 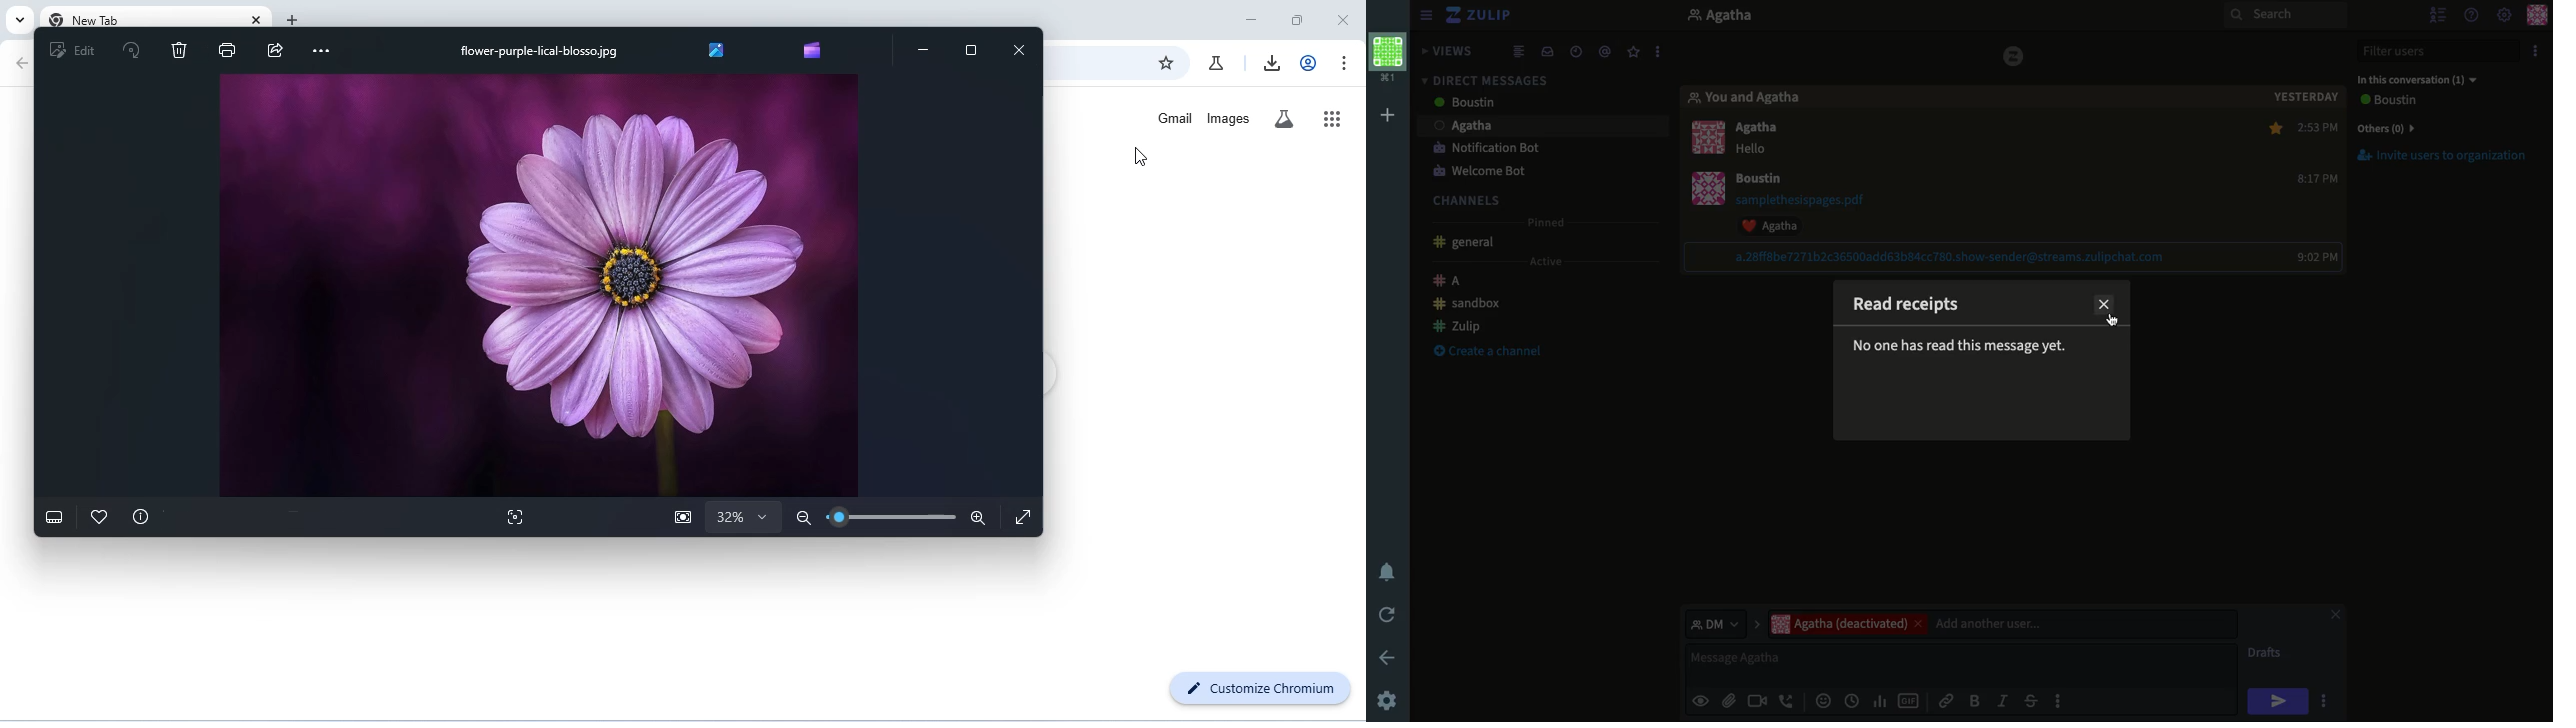 I want to click on search tabs, so click(x=20, y=18).